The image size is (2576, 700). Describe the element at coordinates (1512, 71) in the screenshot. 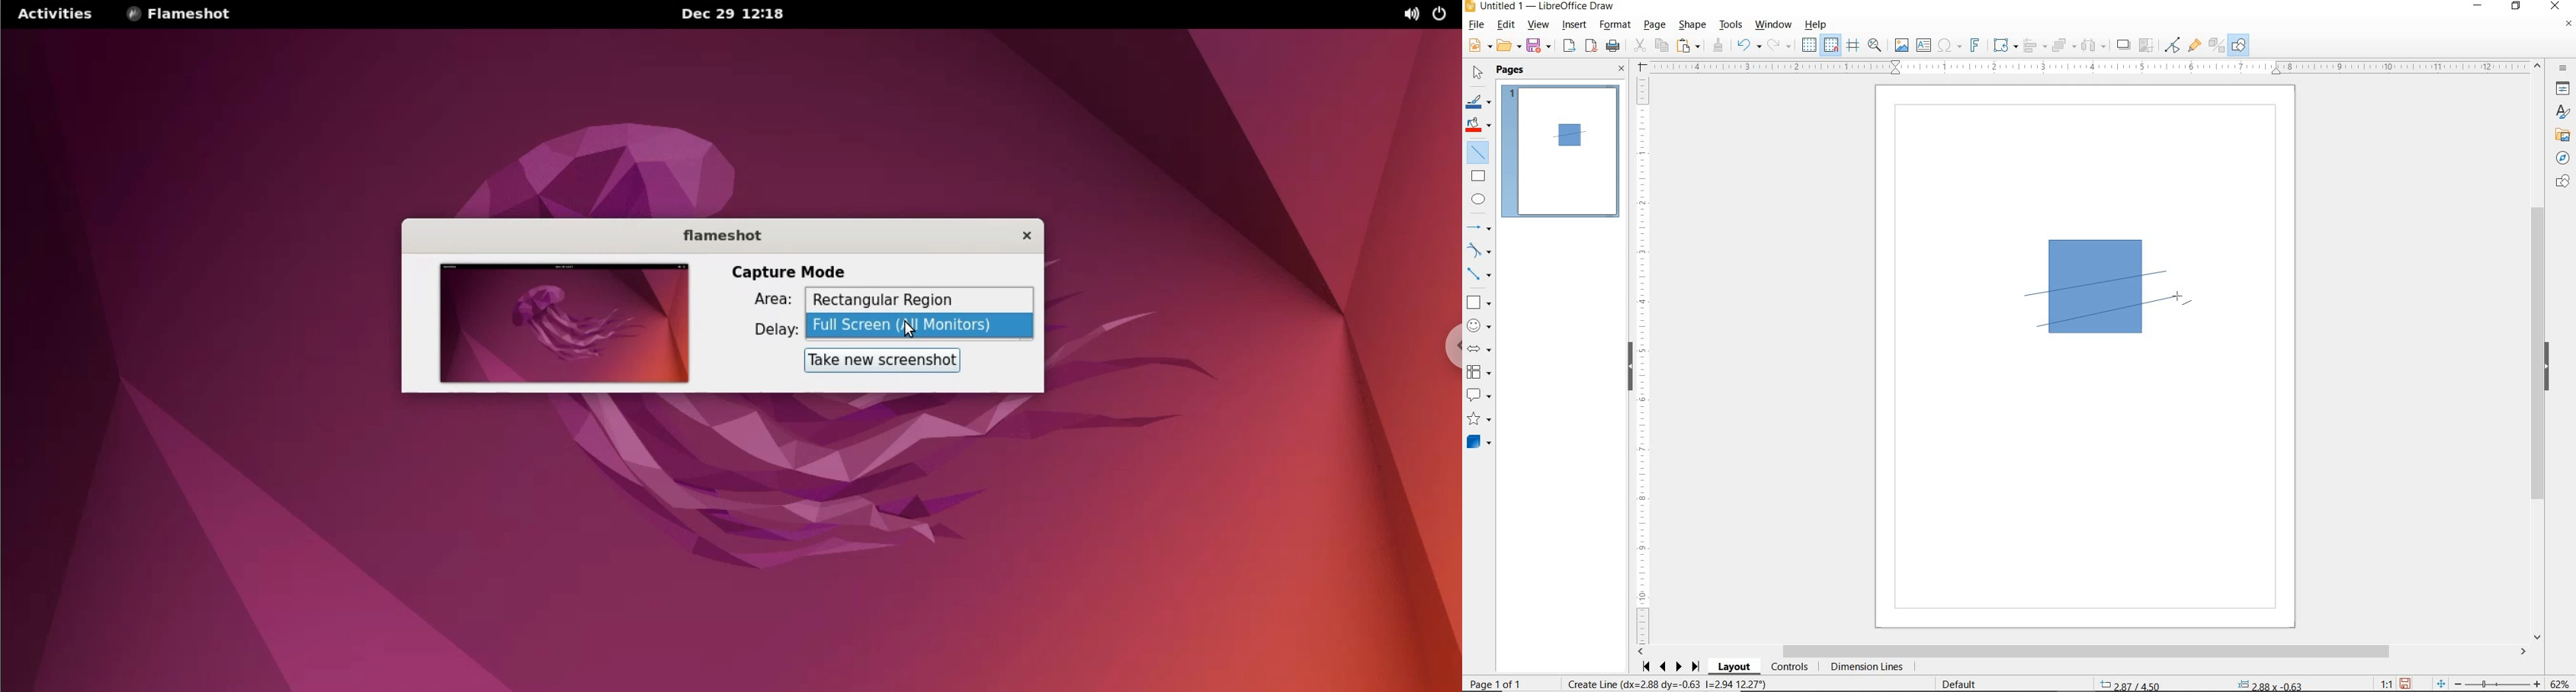

I see `PAGES` at that location.